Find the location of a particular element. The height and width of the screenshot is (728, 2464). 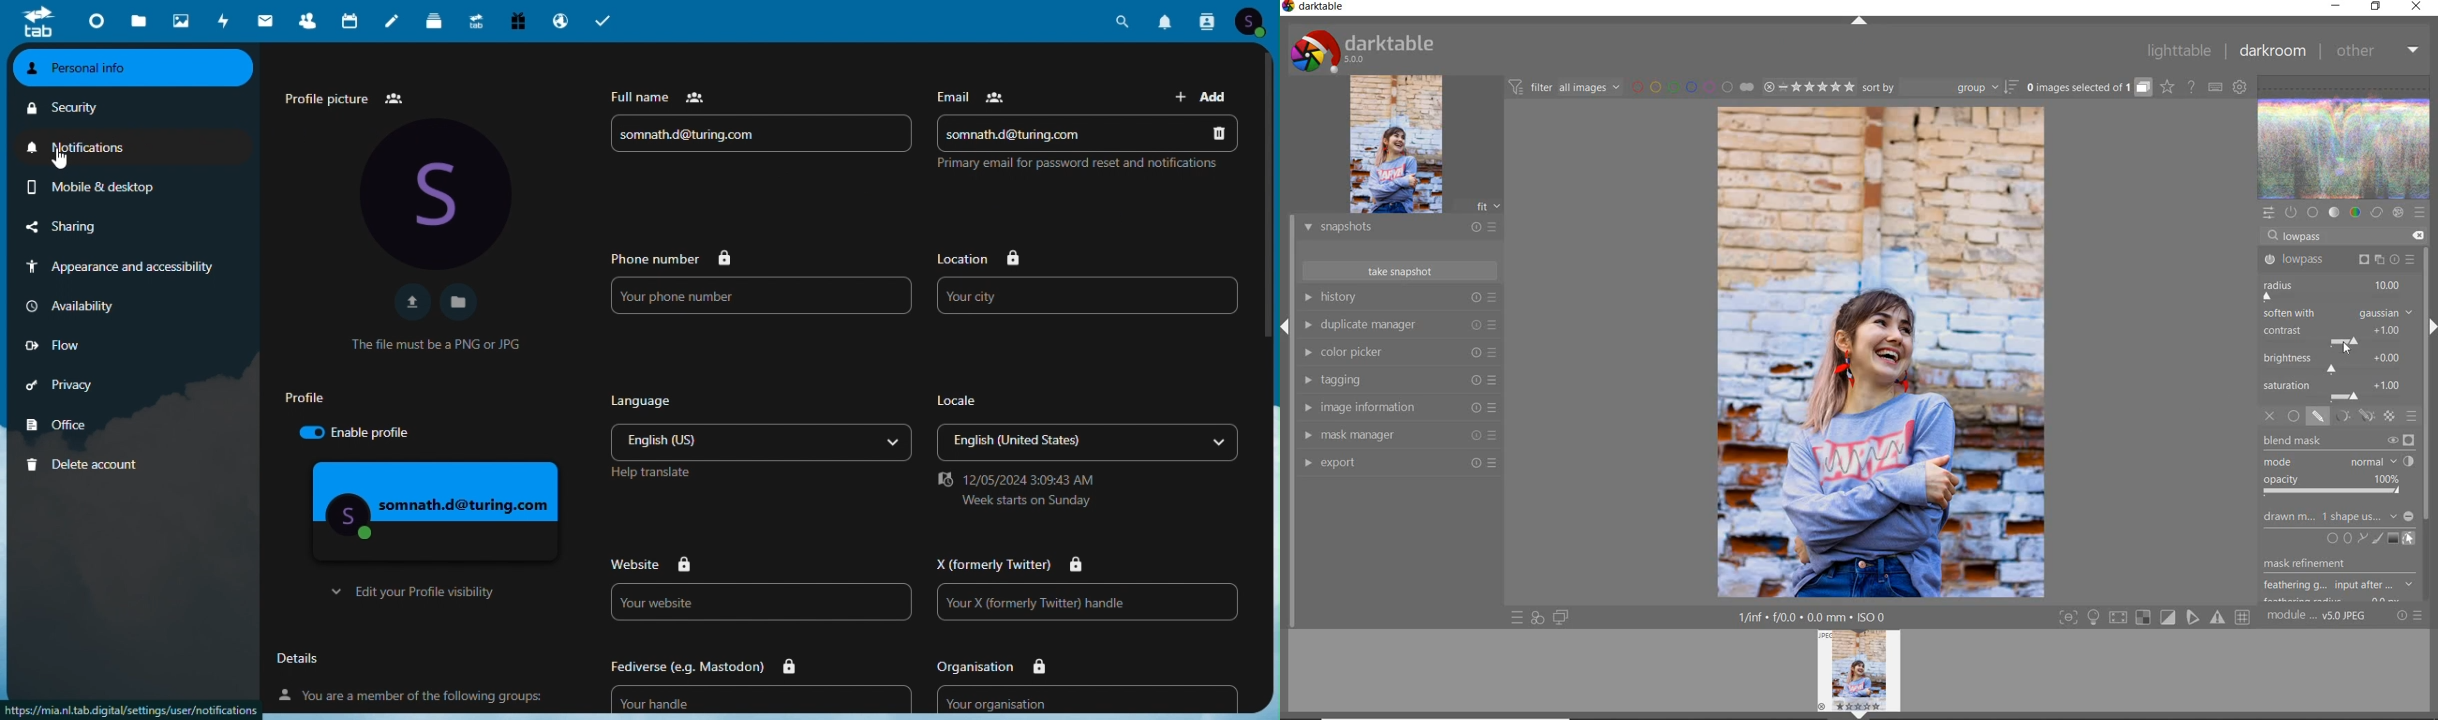

Calendar is located at coordinates (353, 19).